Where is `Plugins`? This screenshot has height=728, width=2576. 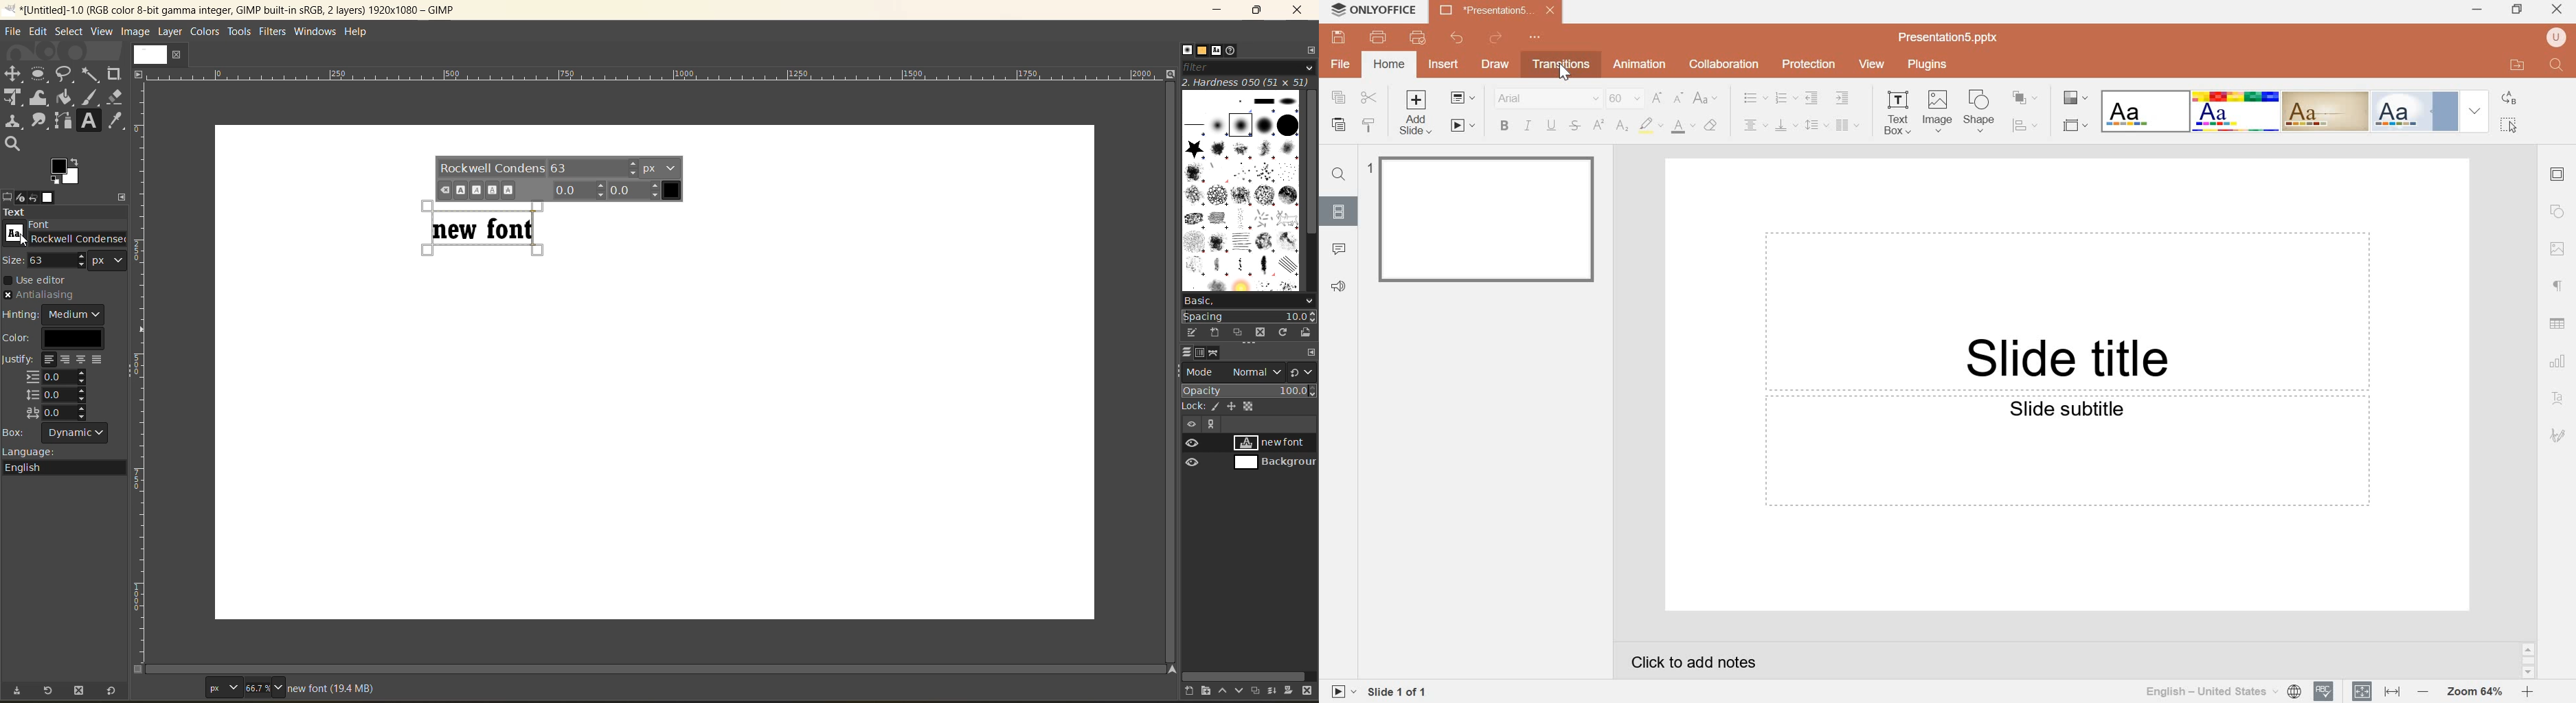 Plugins is located at coordinates (1927, 63).